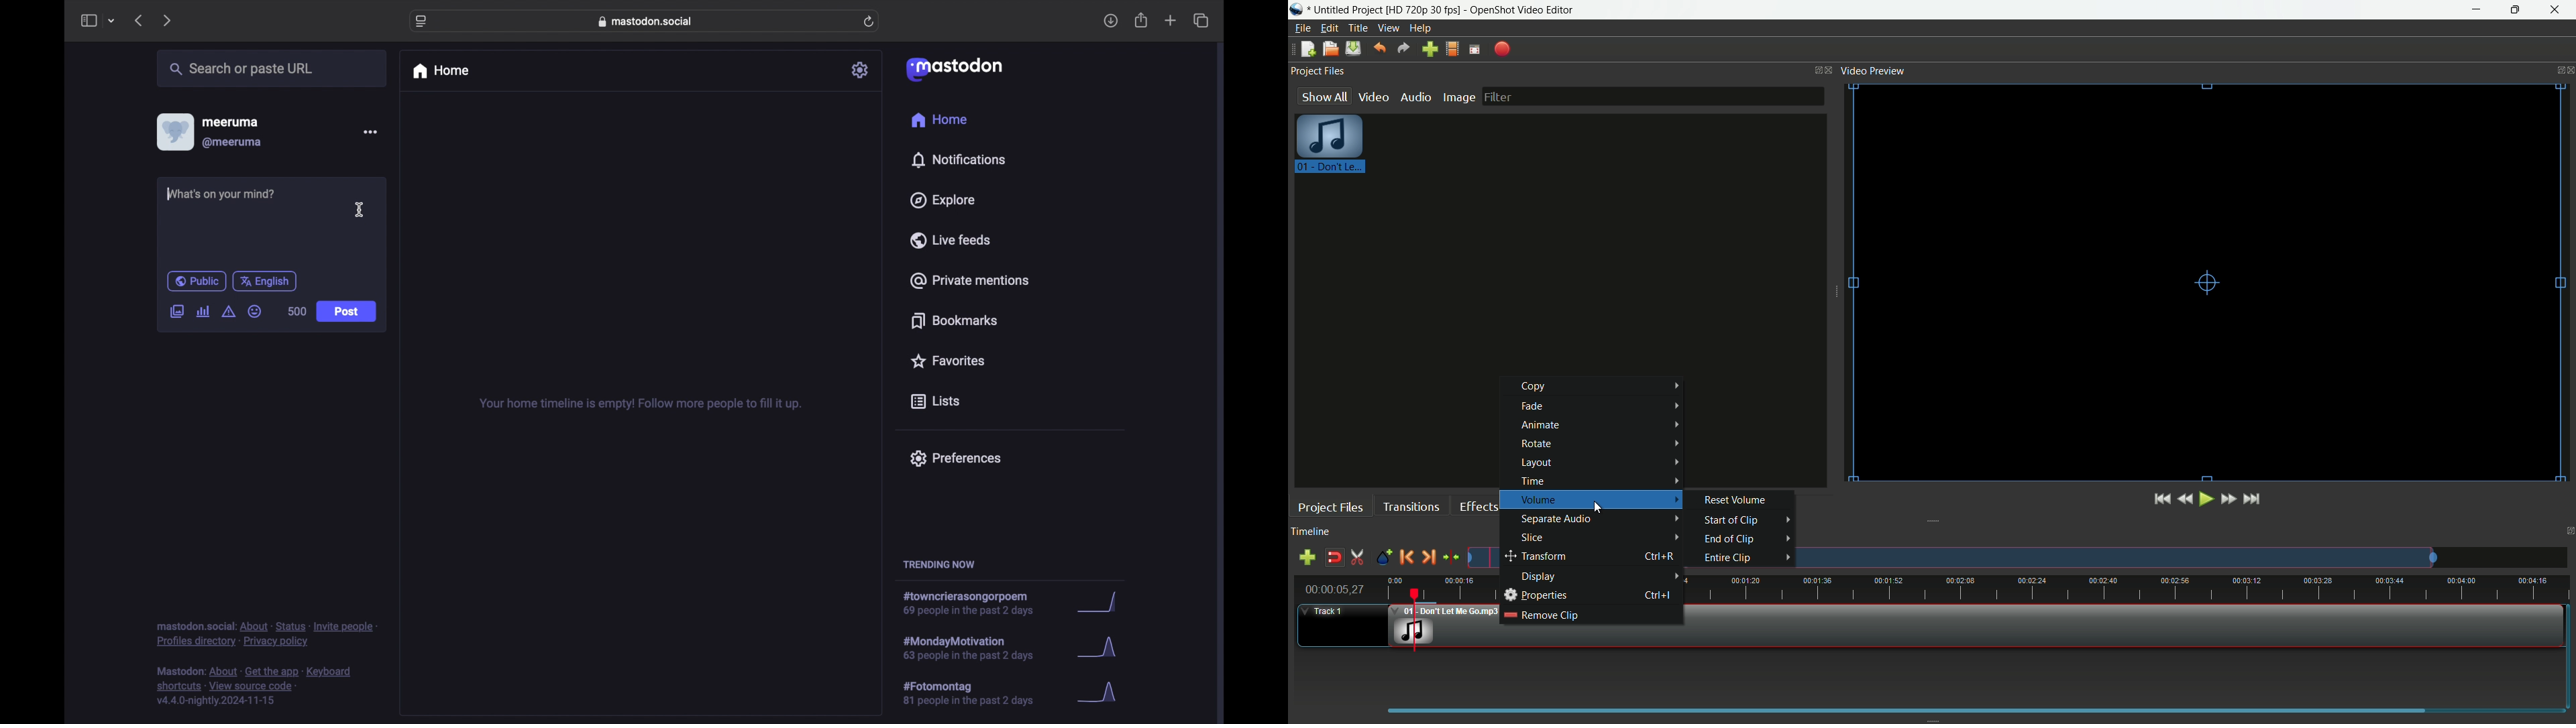 Image resolution: width=2576 pixels, height=728 pixels. What do you see at coordinates (440, 71) in the screenshot?
I see `home` at bounding box center [440, 71].